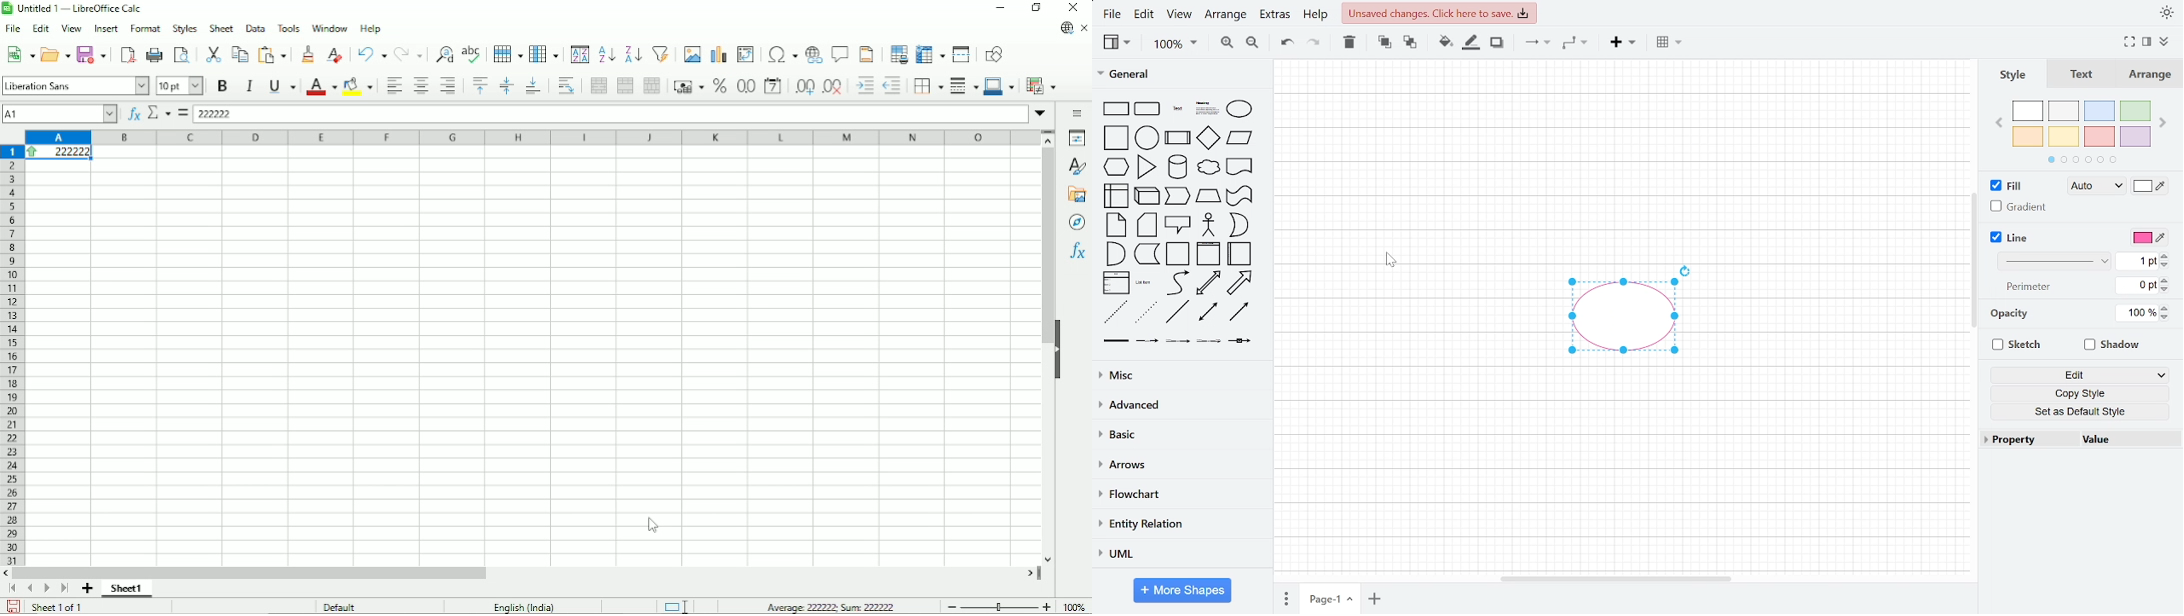  I want to click on connector, so click(1575, 43).